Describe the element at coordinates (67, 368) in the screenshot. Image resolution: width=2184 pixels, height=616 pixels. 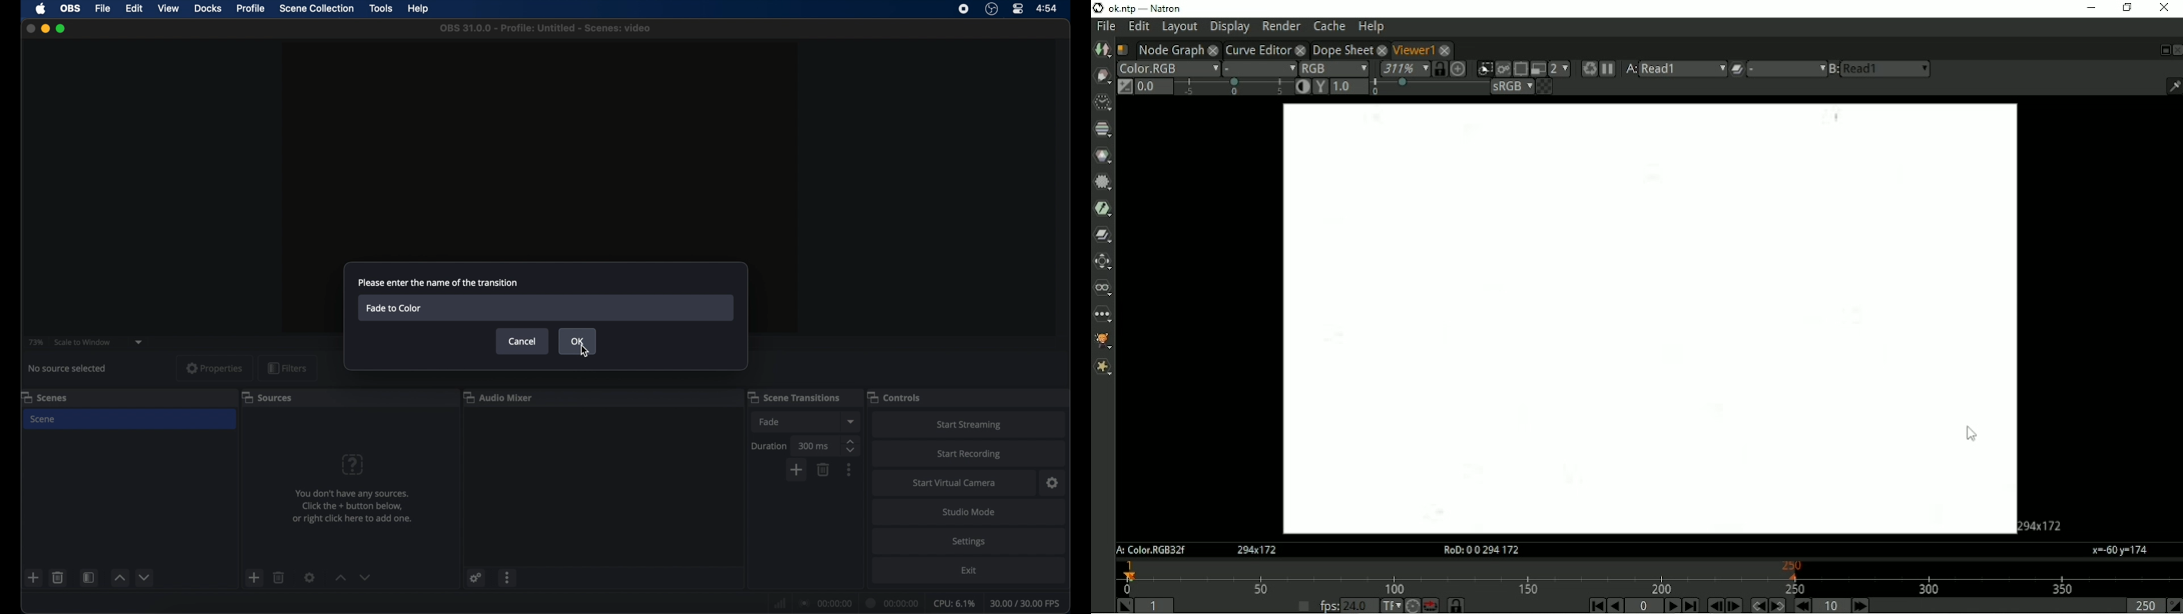
I see `no source selected` at that location.